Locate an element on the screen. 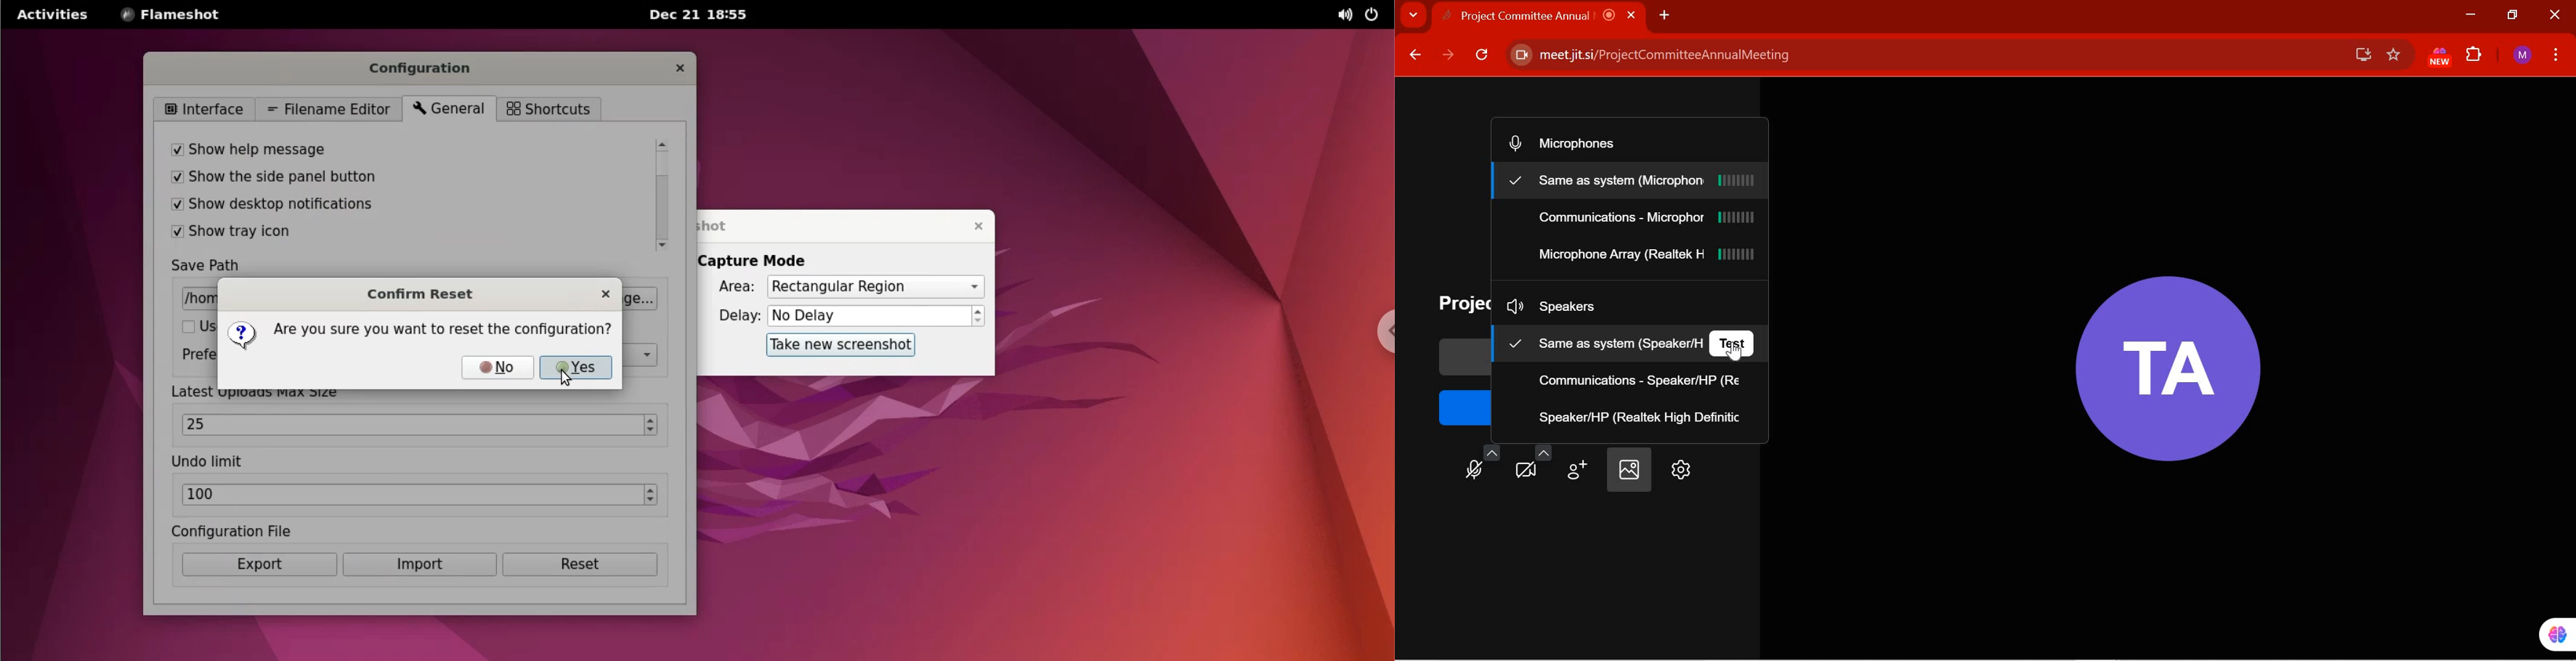 The width and height of the screenshot is (2576, 672). favorites is located at coordinates (2394, 55).